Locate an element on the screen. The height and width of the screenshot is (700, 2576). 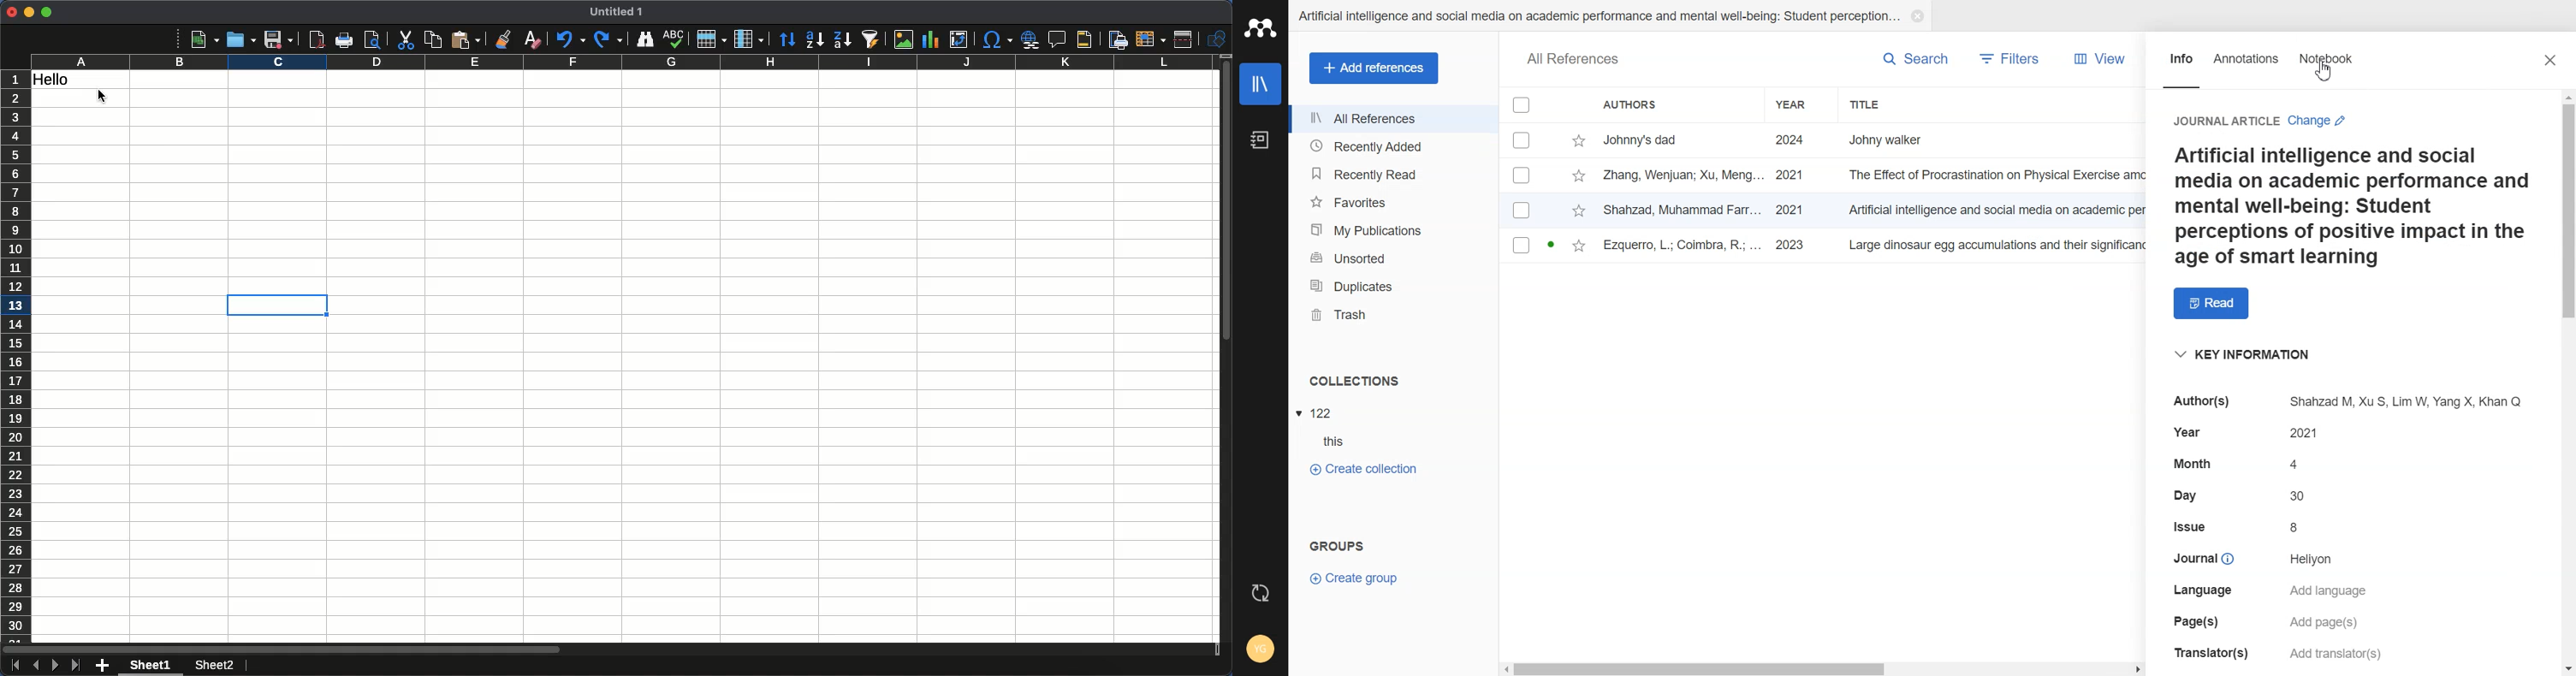
View is located at coordinates (2095, 59).